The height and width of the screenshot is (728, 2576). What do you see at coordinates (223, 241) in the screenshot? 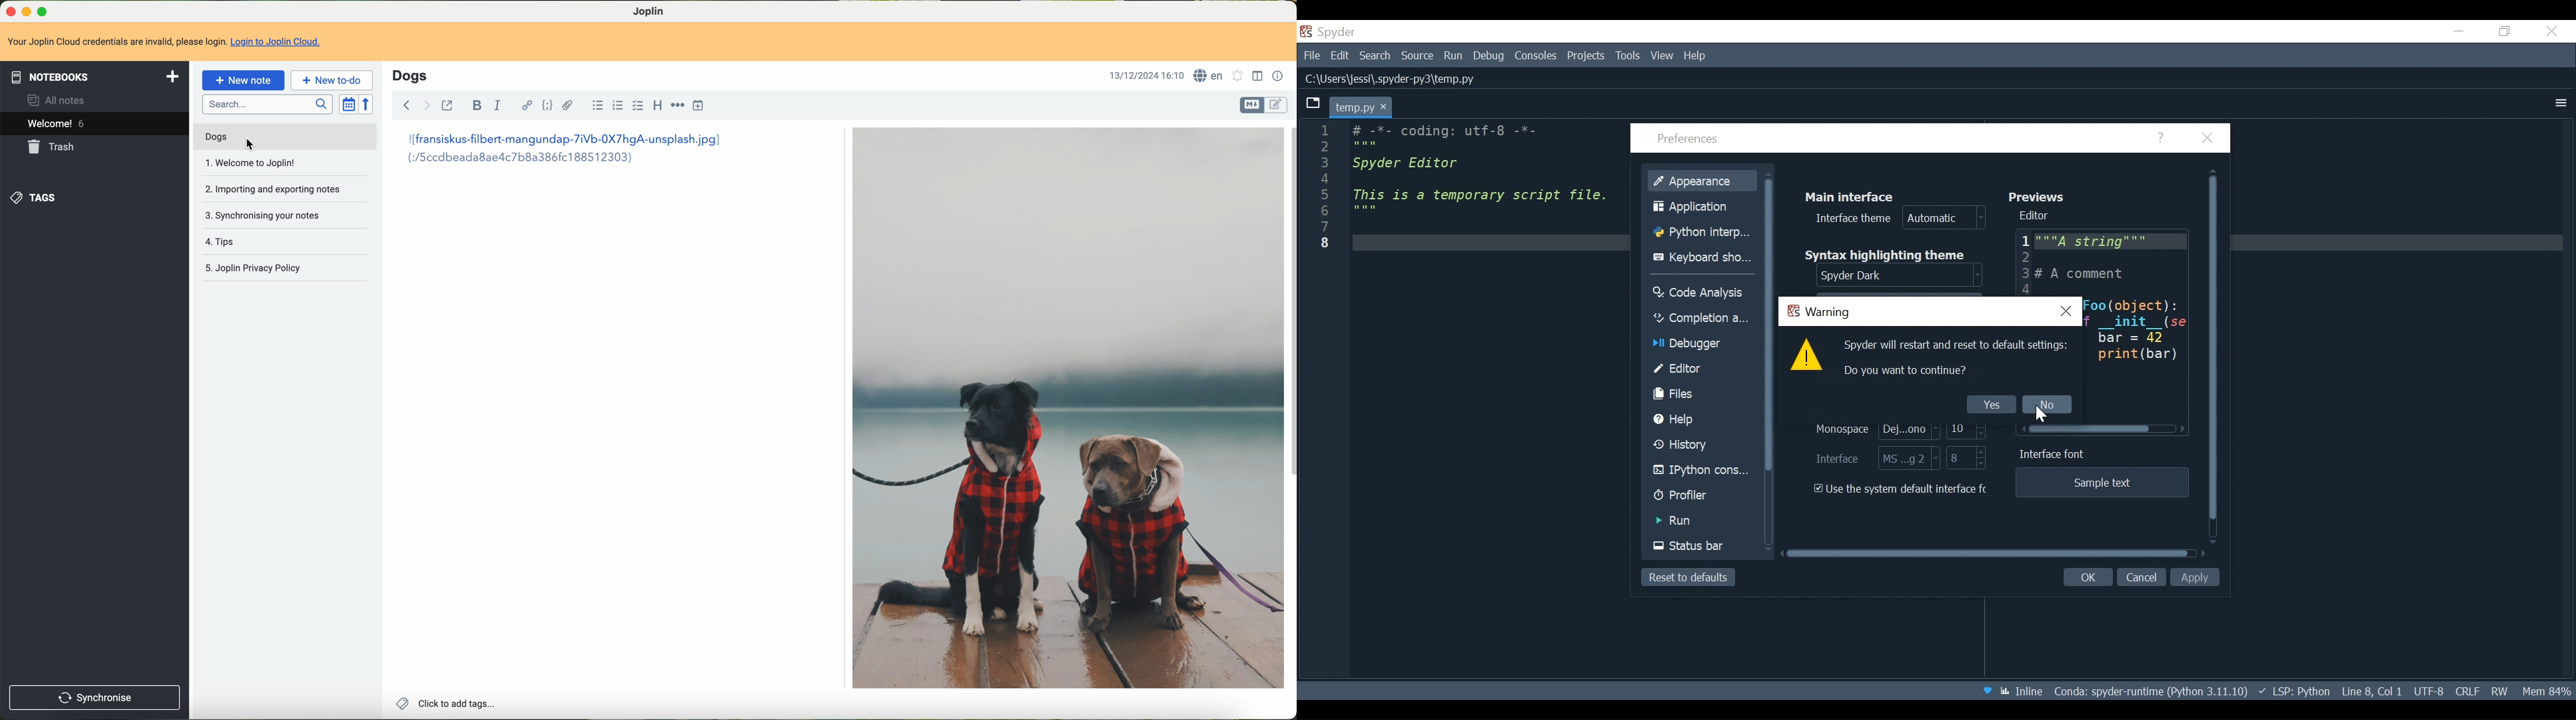
I see `tips note` at bounding box center [223, 241].